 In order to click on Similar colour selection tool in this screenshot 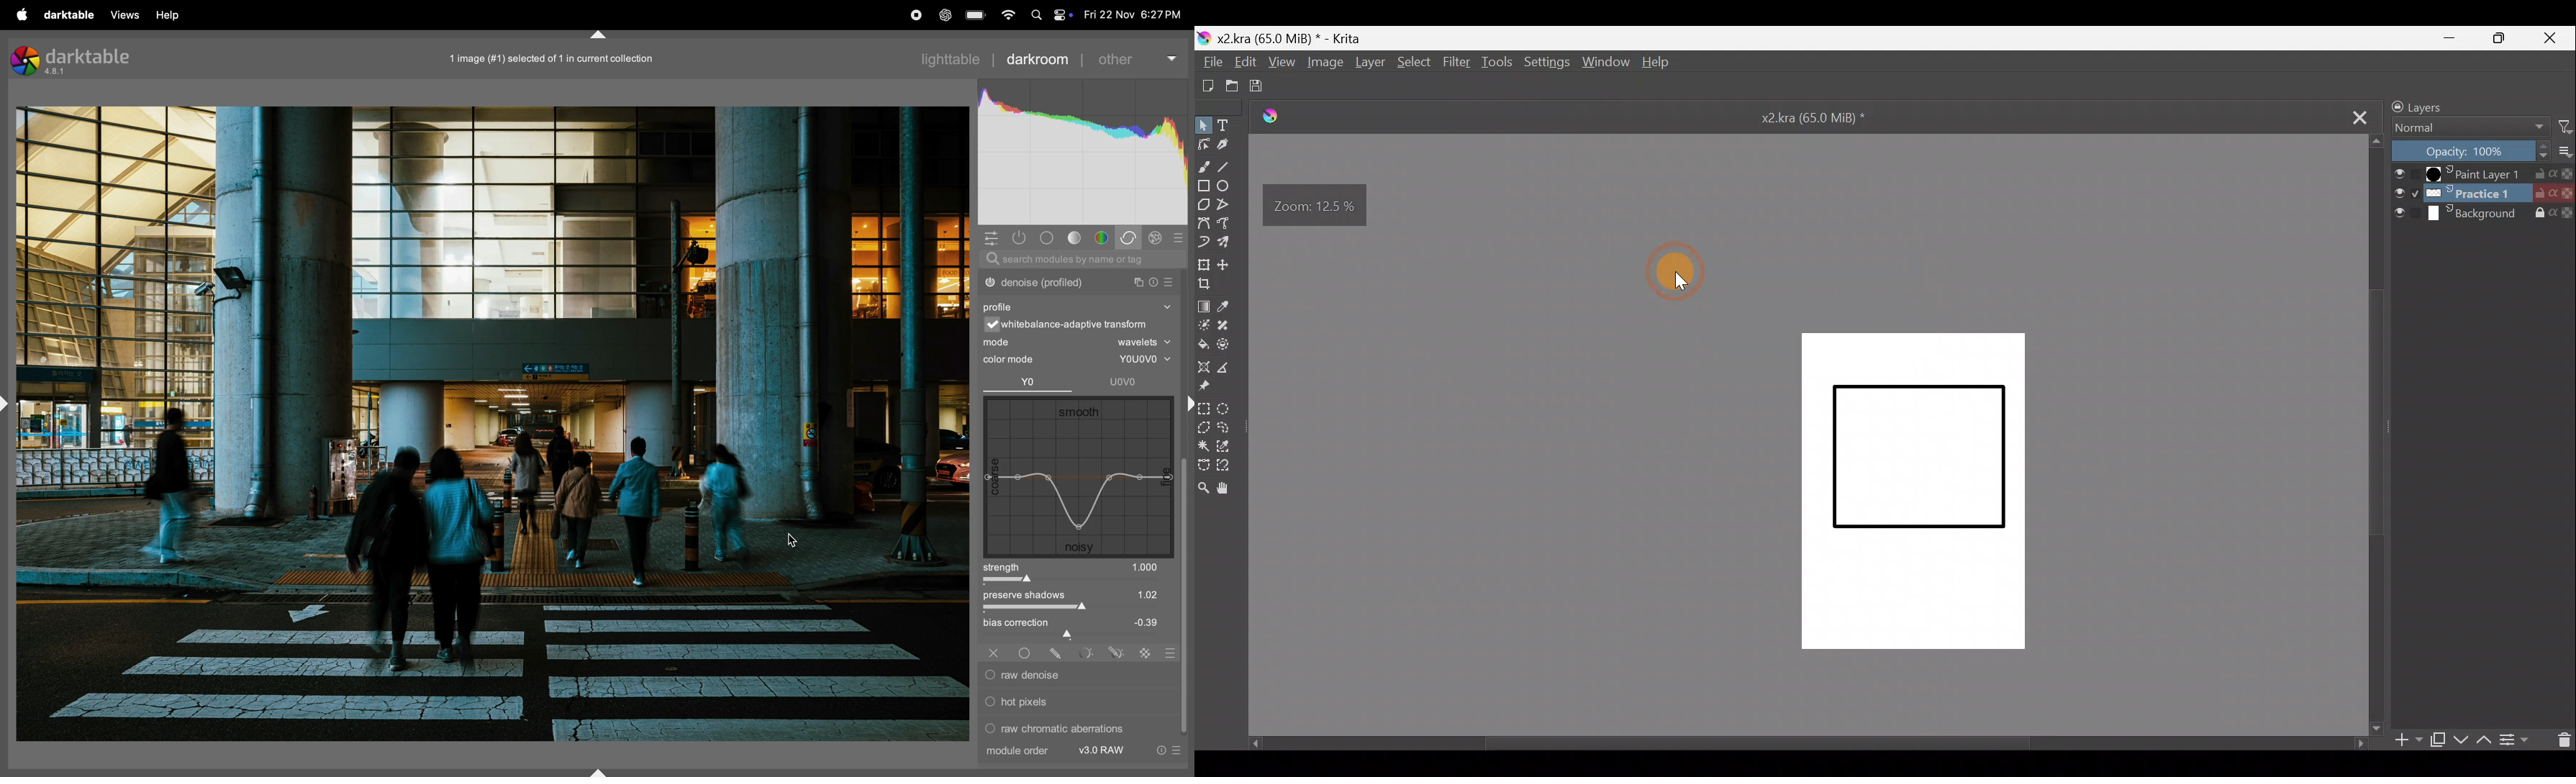, I will do `click(1230, 444)`.